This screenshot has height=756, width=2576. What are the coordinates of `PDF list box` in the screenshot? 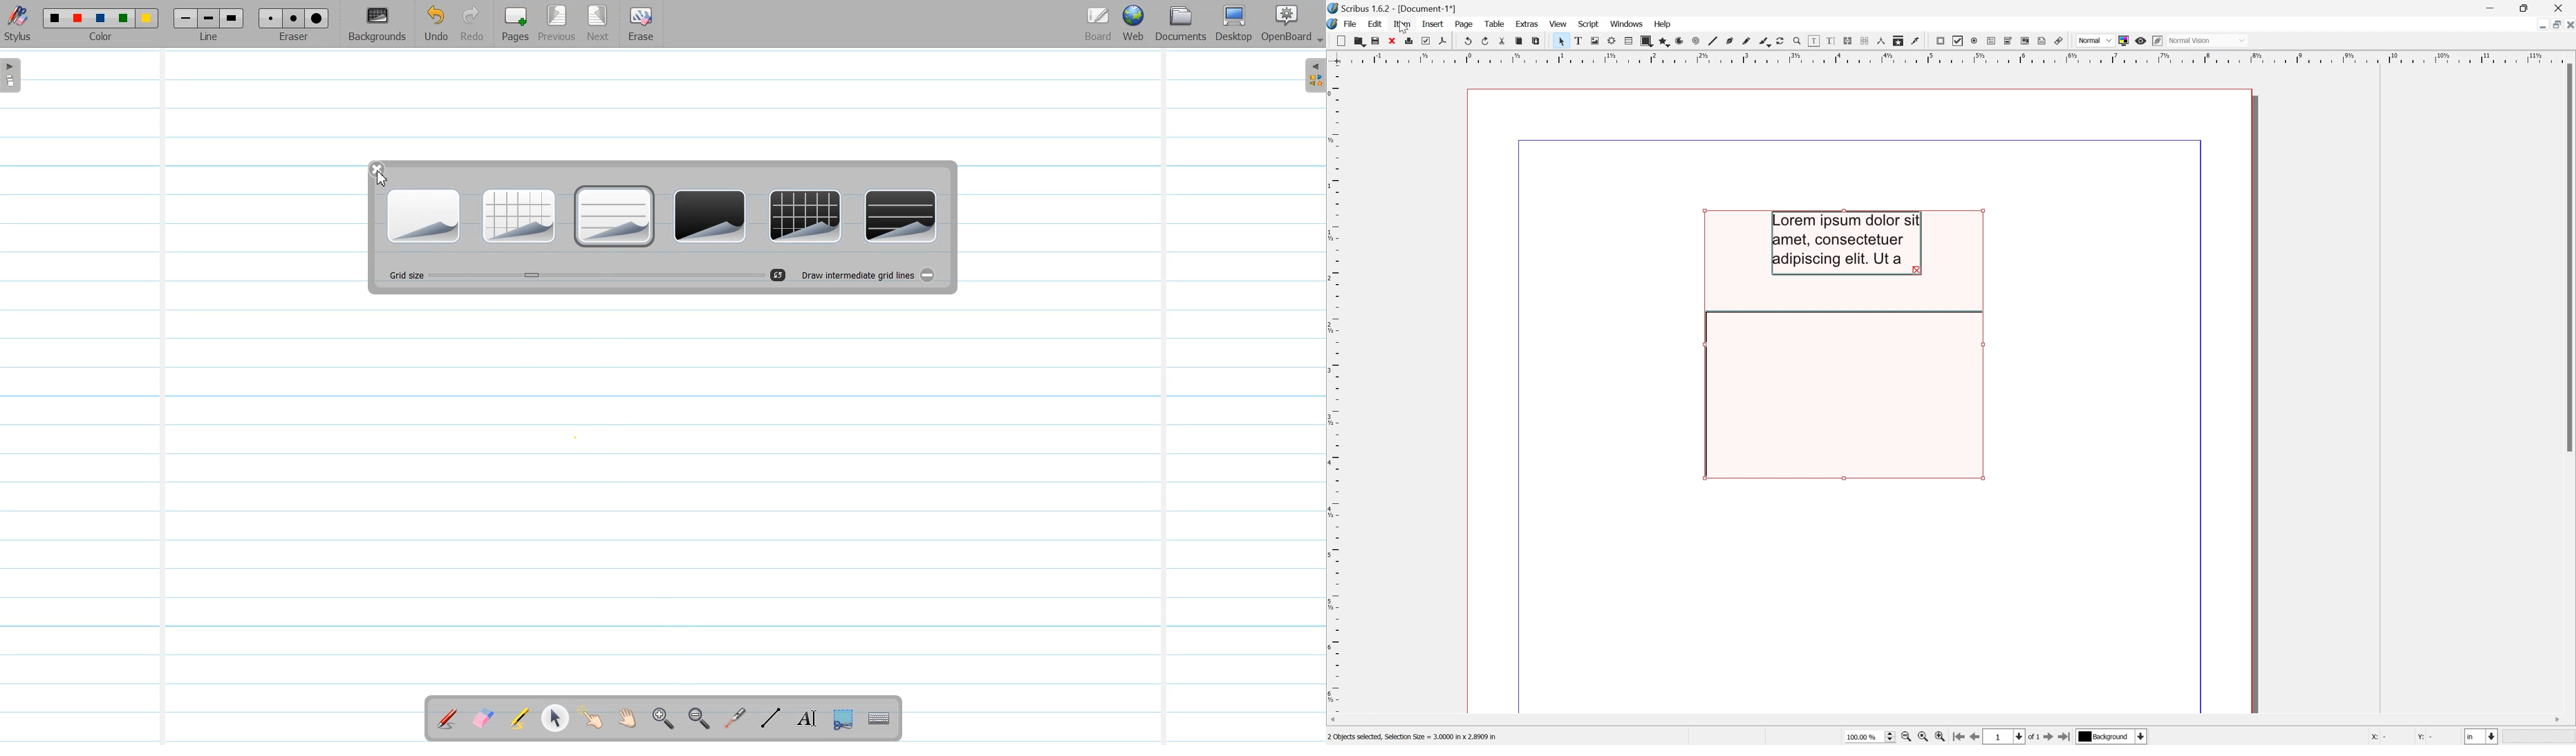 It's located at (2025, 41).